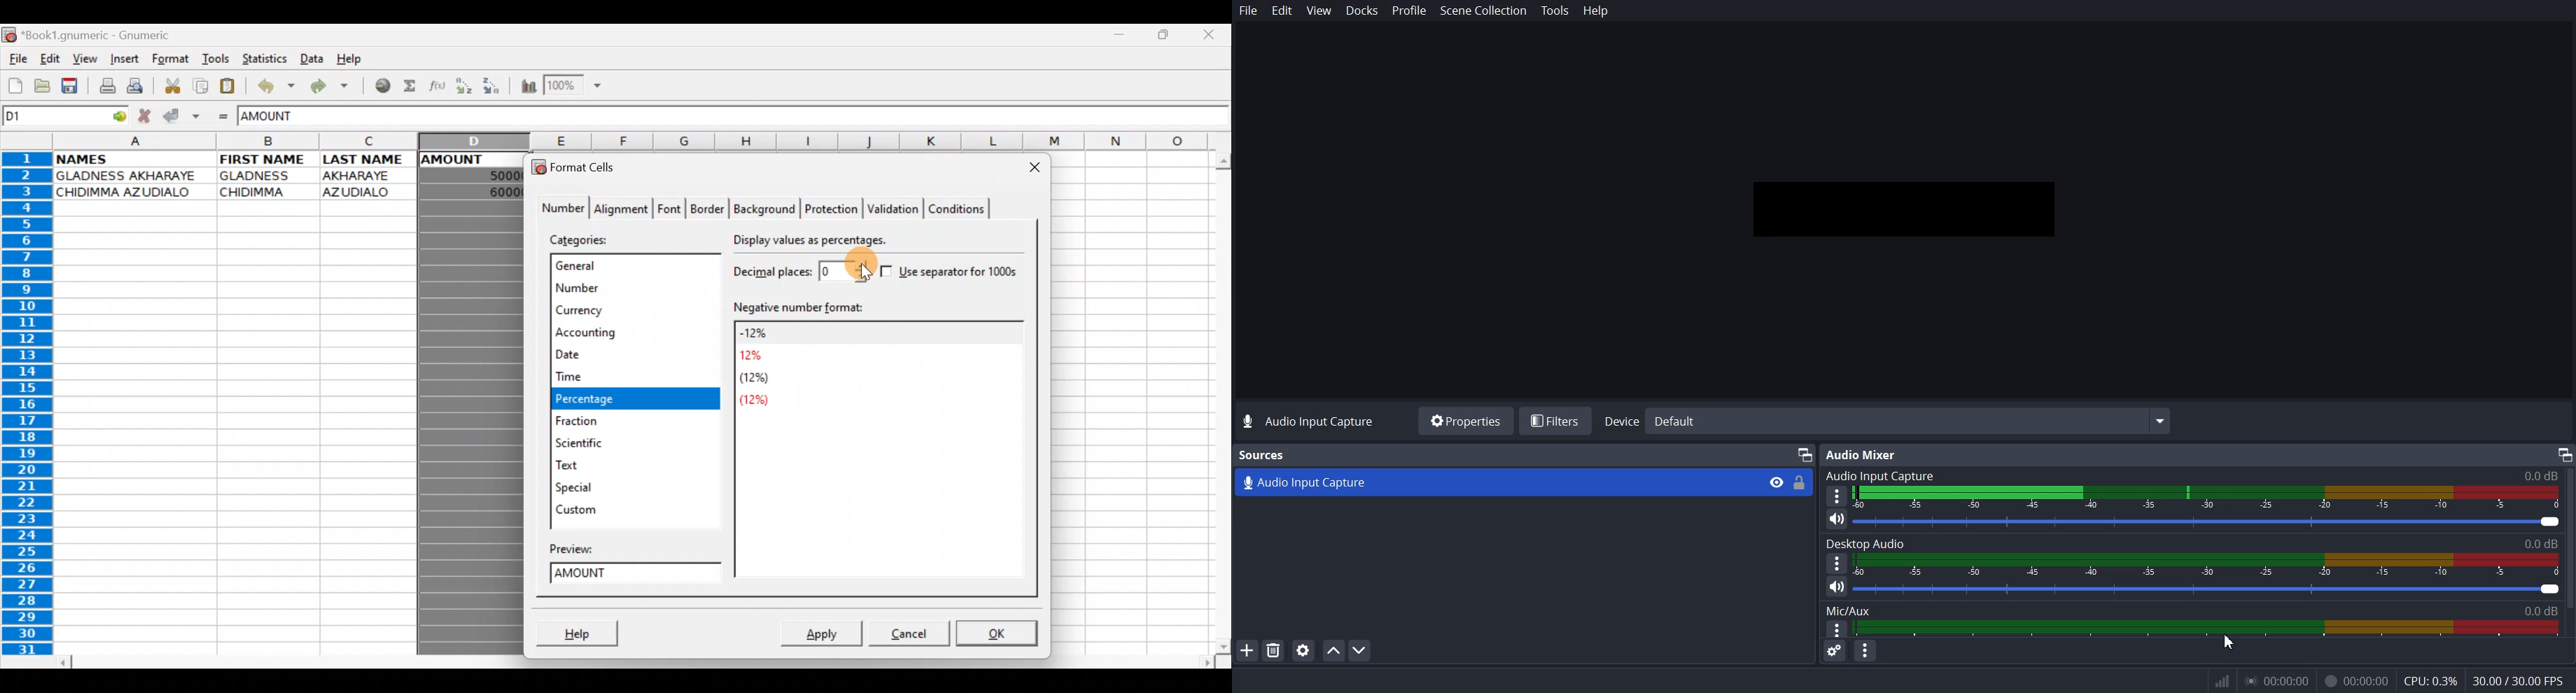  I want to click on Volume level adjuster, so click(2213, 589).